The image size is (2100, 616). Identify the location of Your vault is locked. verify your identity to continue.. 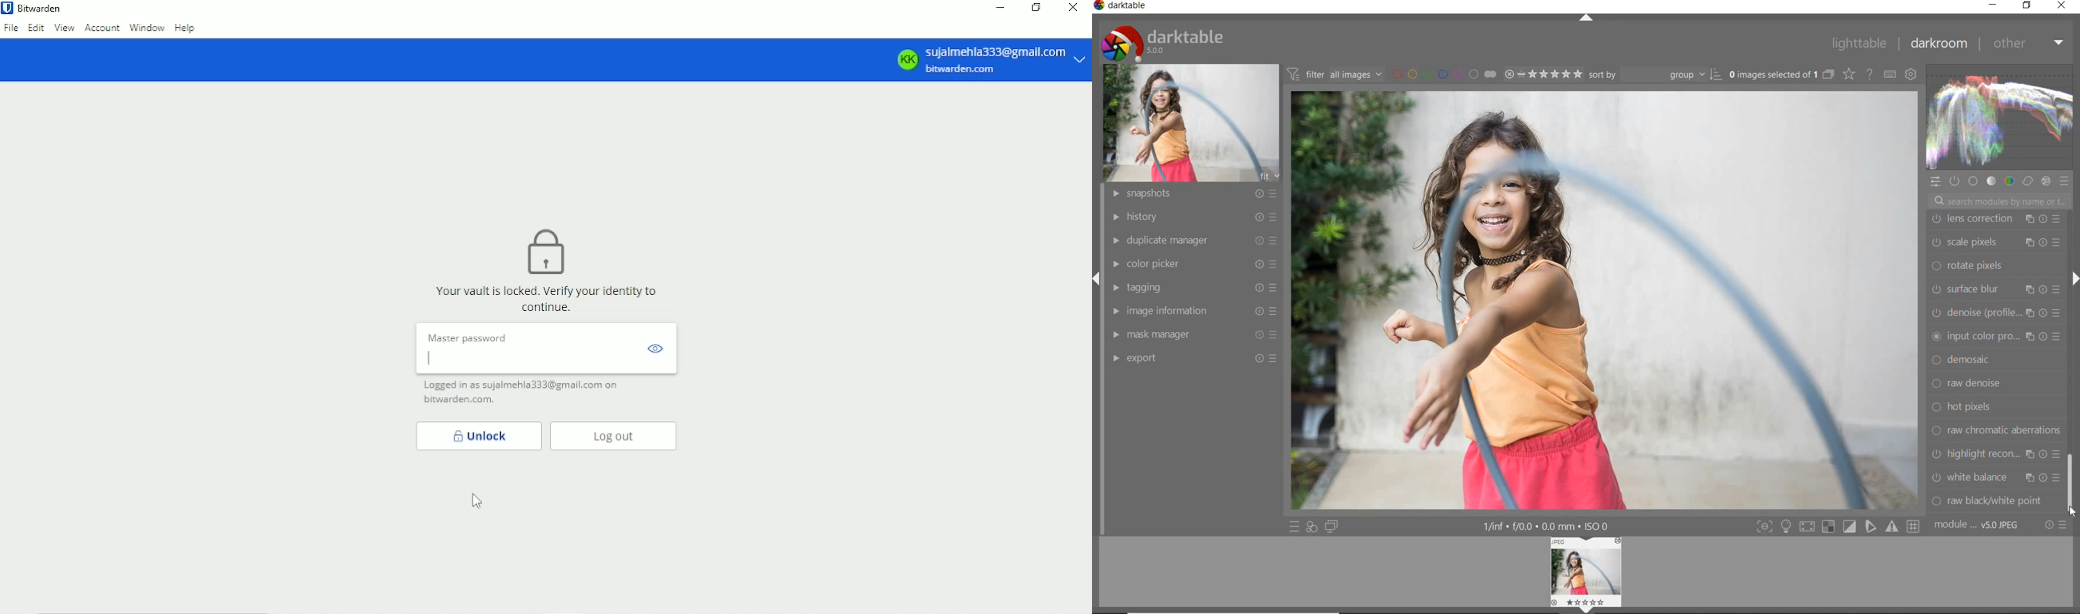
(548, 298).